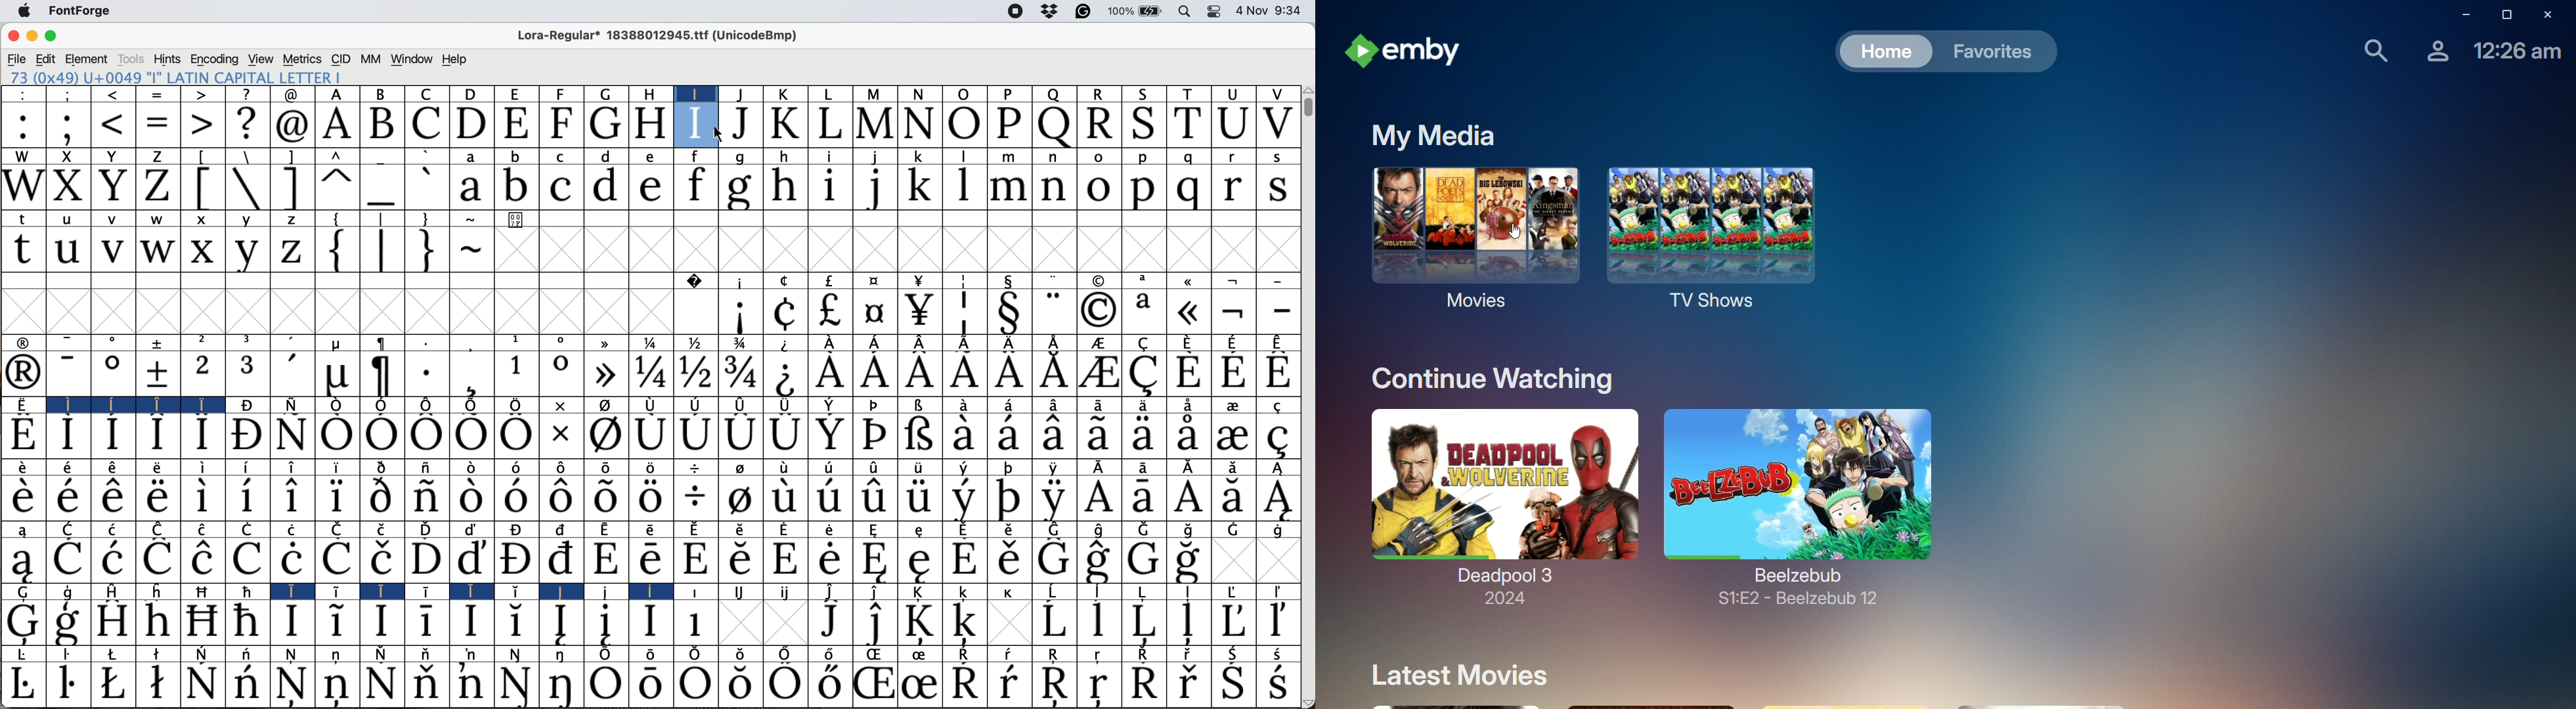 Image resolution: width=2576 pixels, height=728 pixels. What do you see at coordinates (70, 592) in the screenshot?
I see `g` at bounding box center [70, 592].